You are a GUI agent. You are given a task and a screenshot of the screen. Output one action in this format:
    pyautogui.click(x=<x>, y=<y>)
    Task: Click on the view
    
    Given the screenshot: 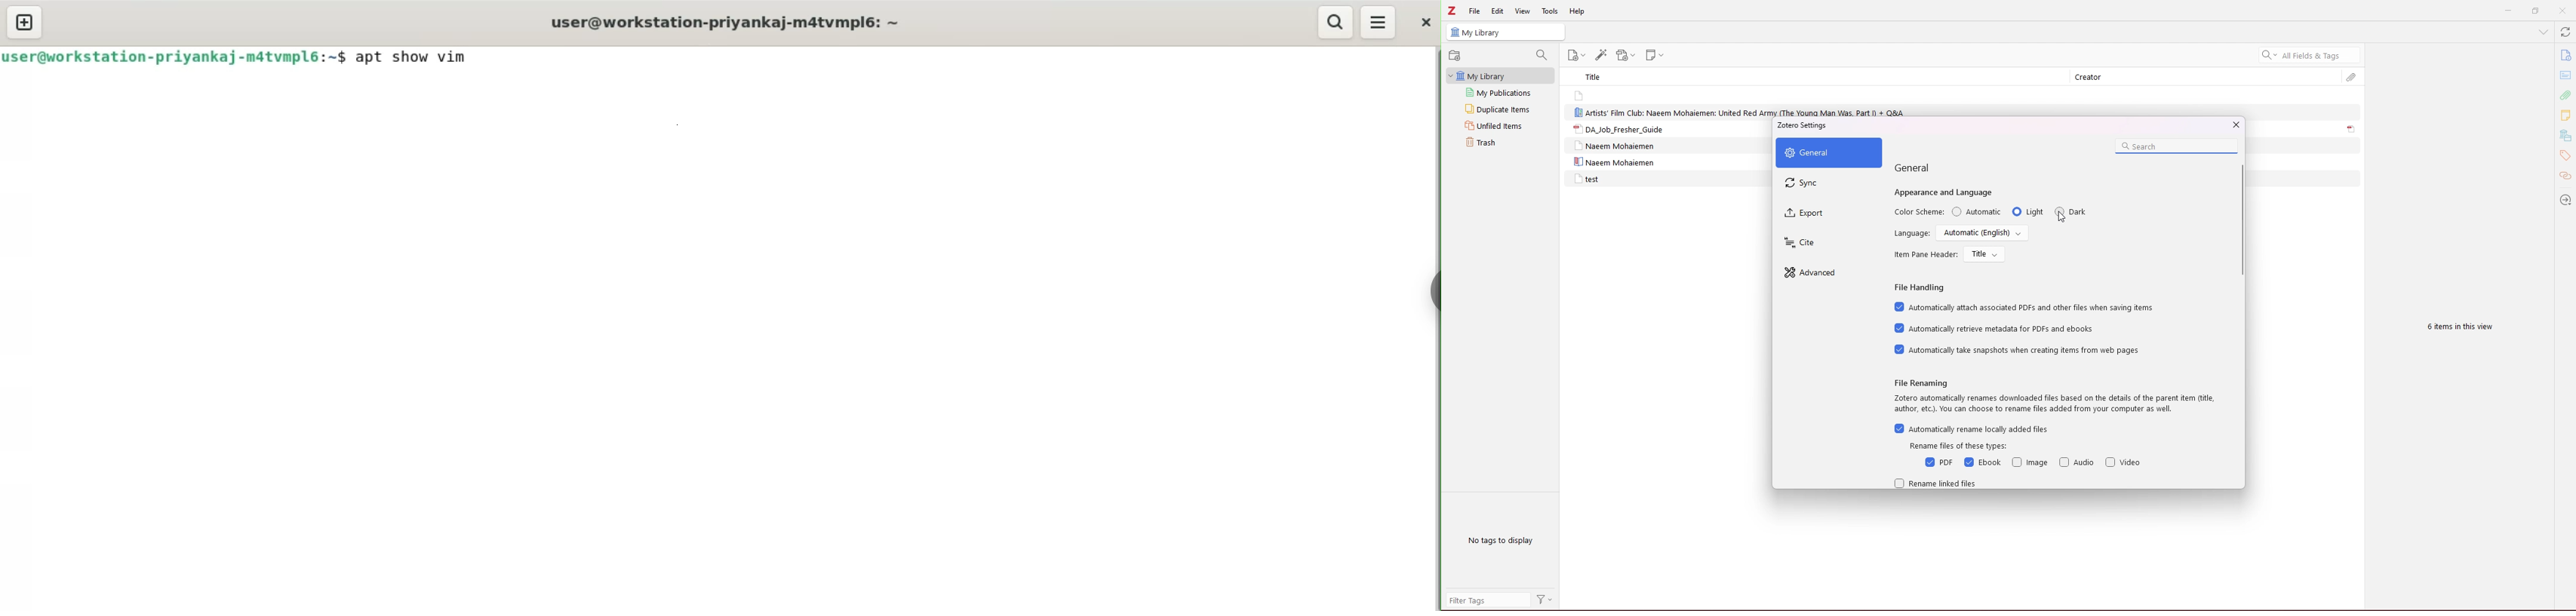 What is the action you would take?
    pyautogui.click(x=1523, y=11)
    